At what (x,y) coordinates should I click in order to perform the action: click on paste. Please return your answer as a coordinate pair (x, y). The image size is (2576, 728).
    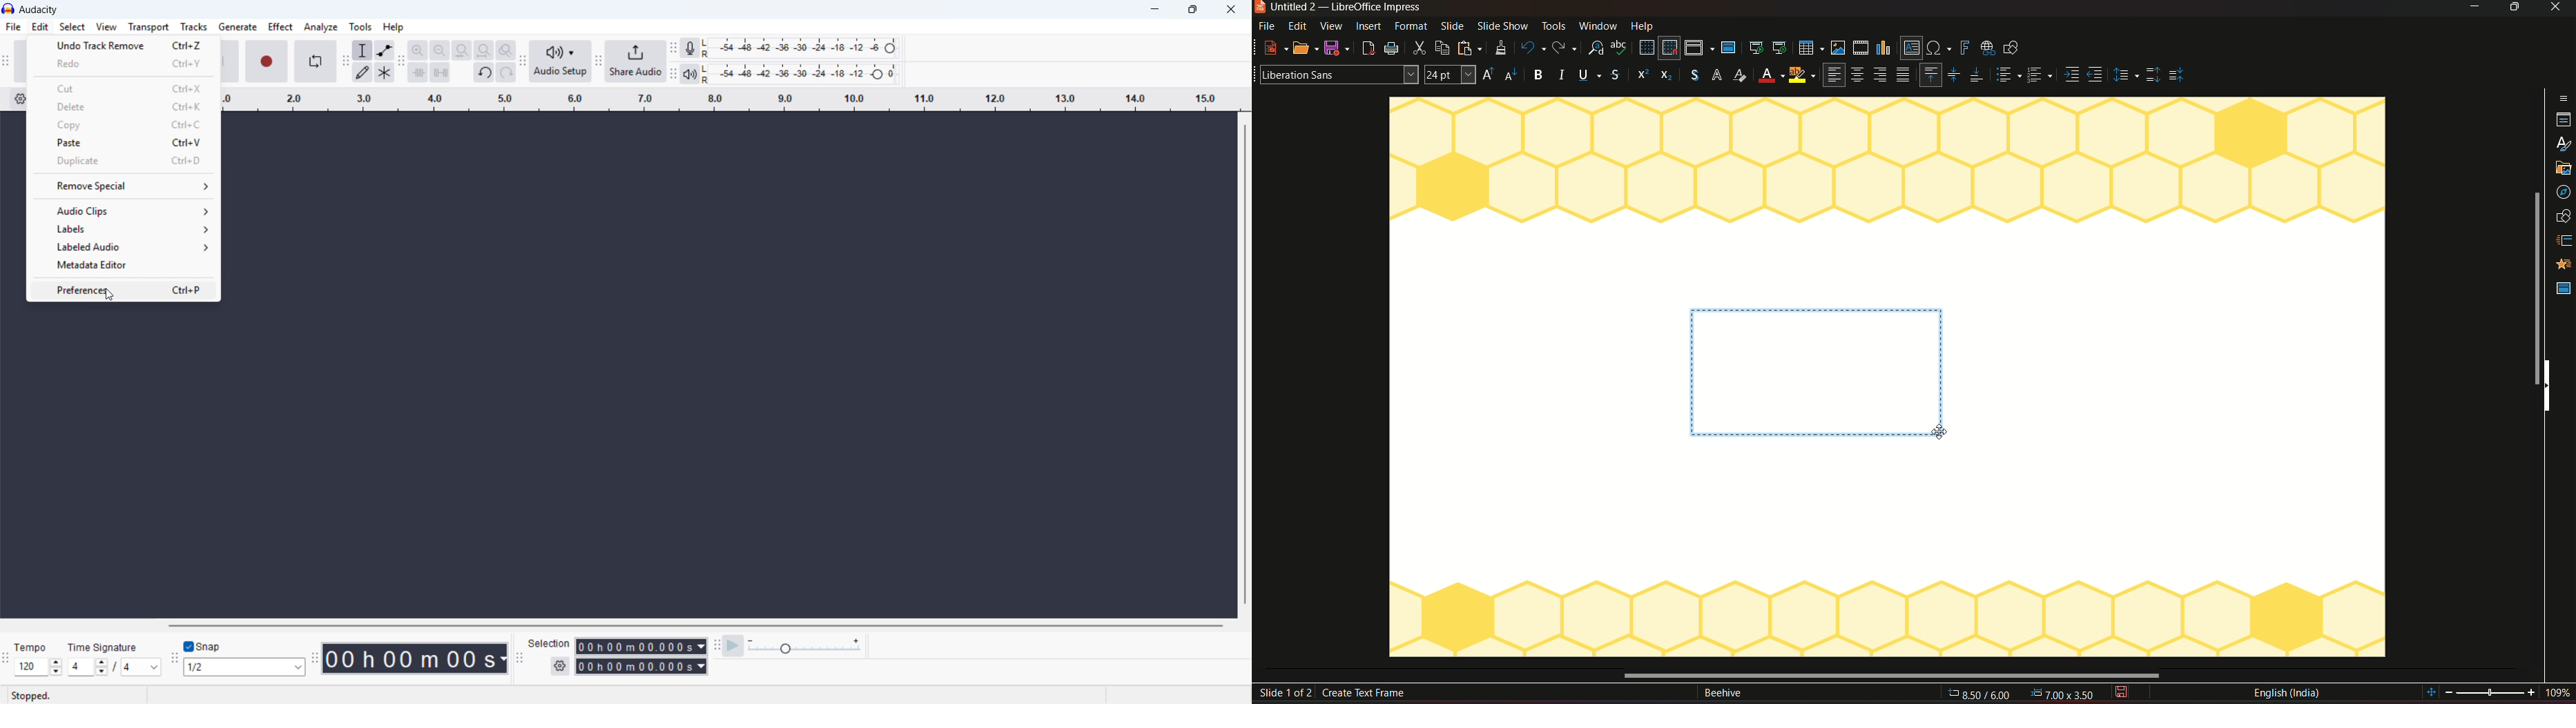
    Looking at the image, I should click on (1469, 47).